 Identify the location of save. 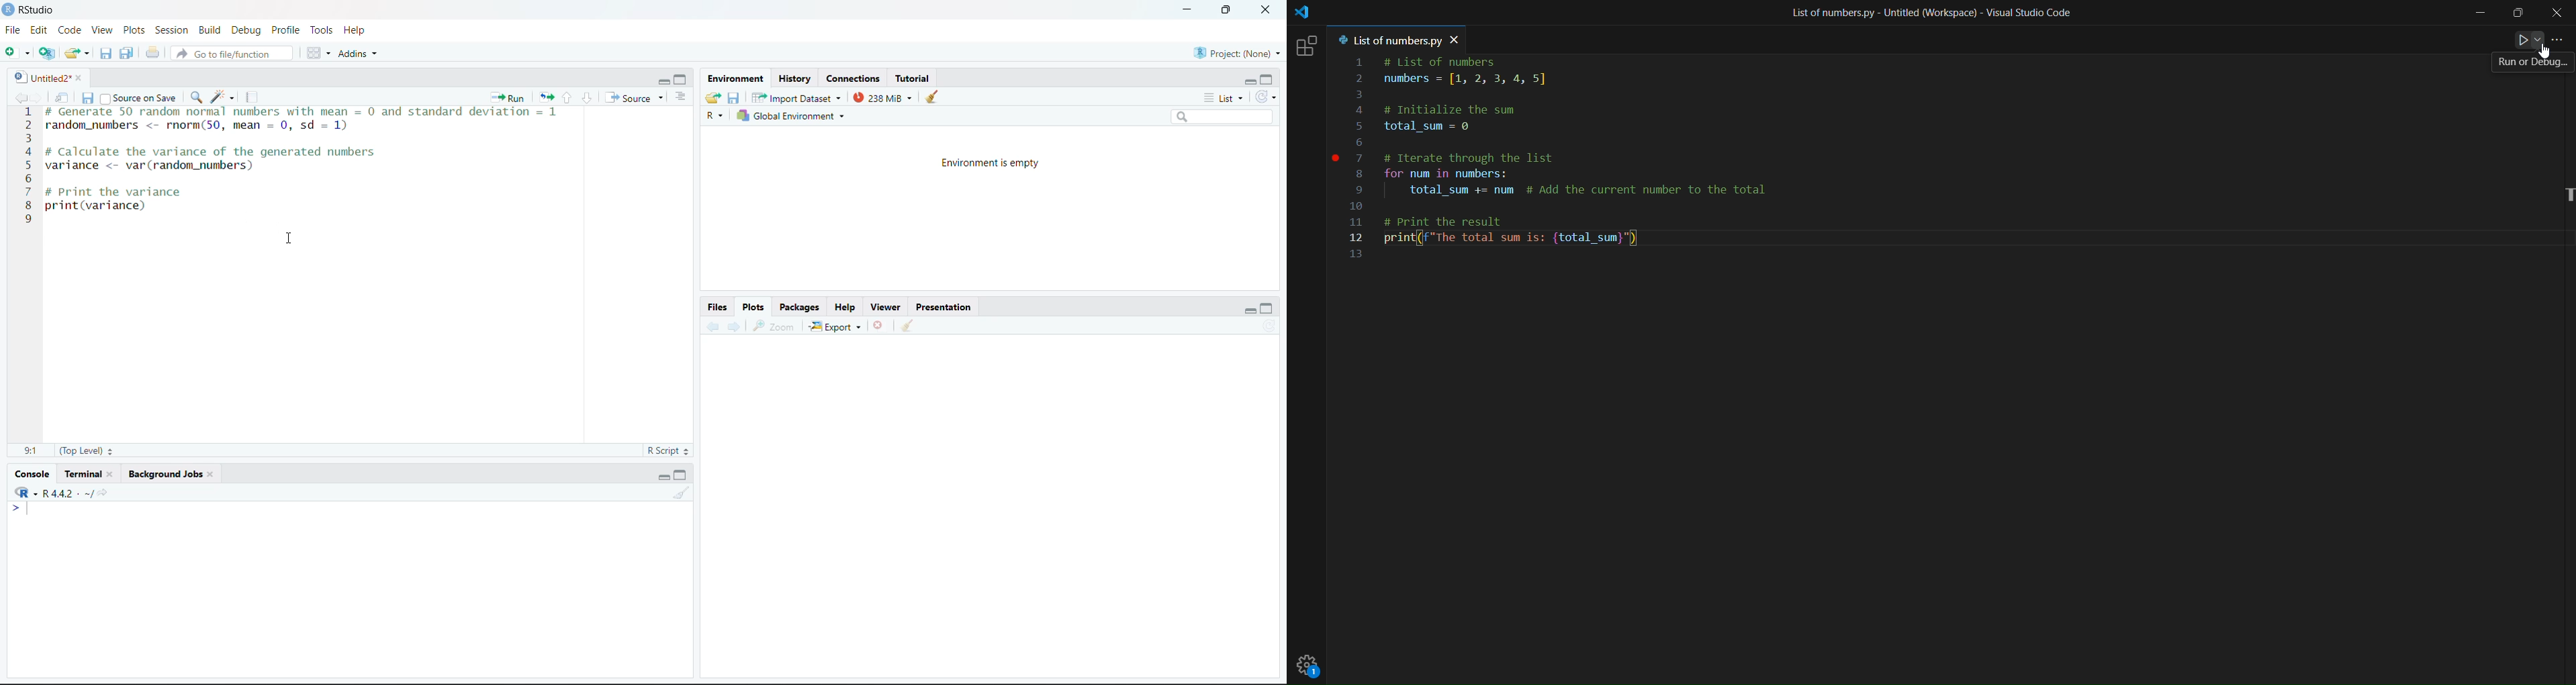
(88, 98).